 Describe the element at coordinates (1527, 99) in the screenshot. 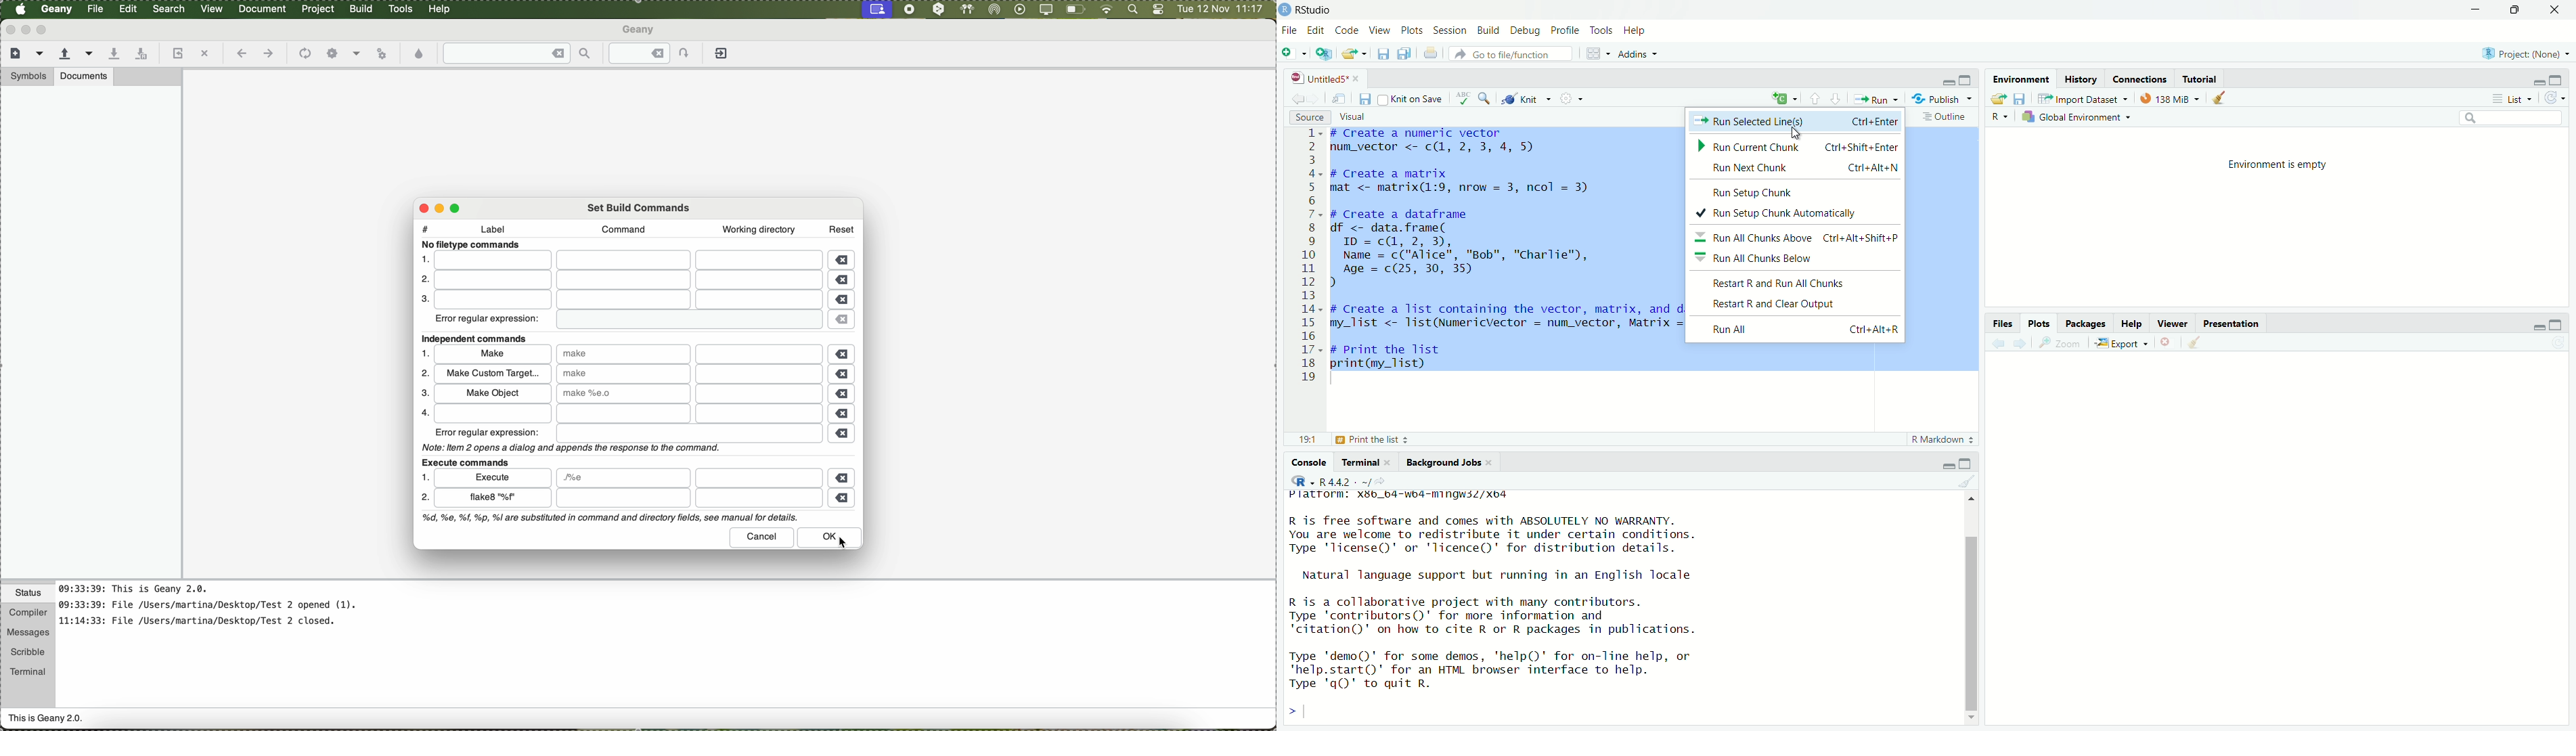

I see `Knit` at that location.